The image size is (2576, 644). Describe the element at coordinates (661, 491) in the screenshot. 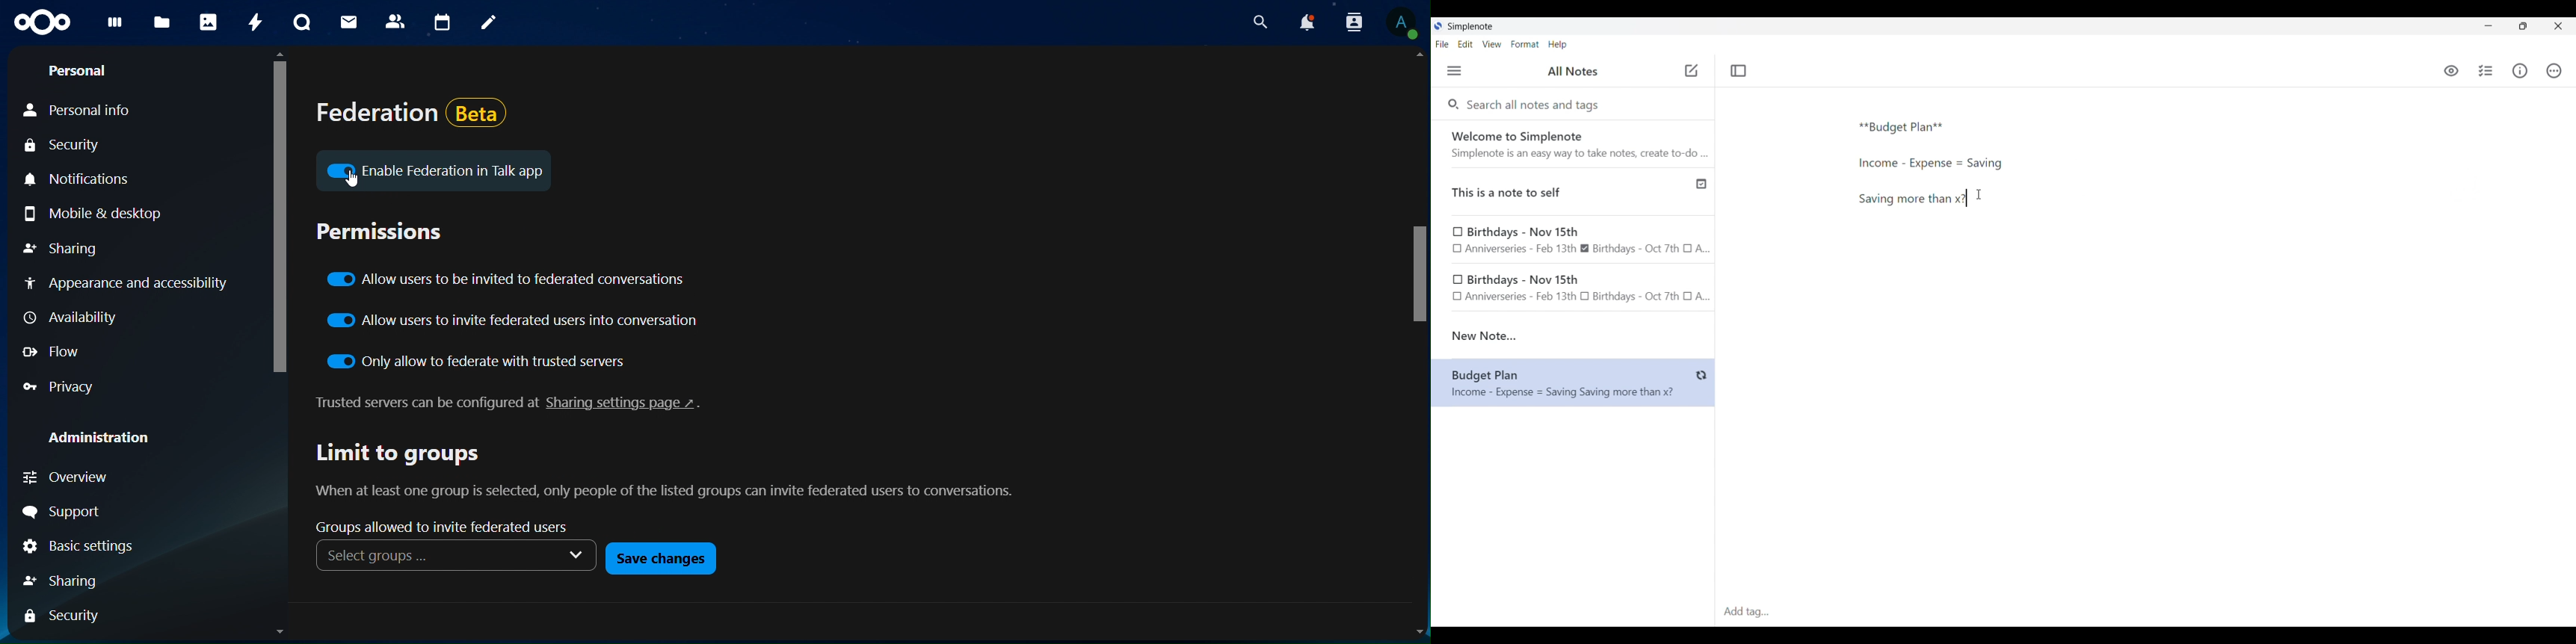

I see `text` at that location.